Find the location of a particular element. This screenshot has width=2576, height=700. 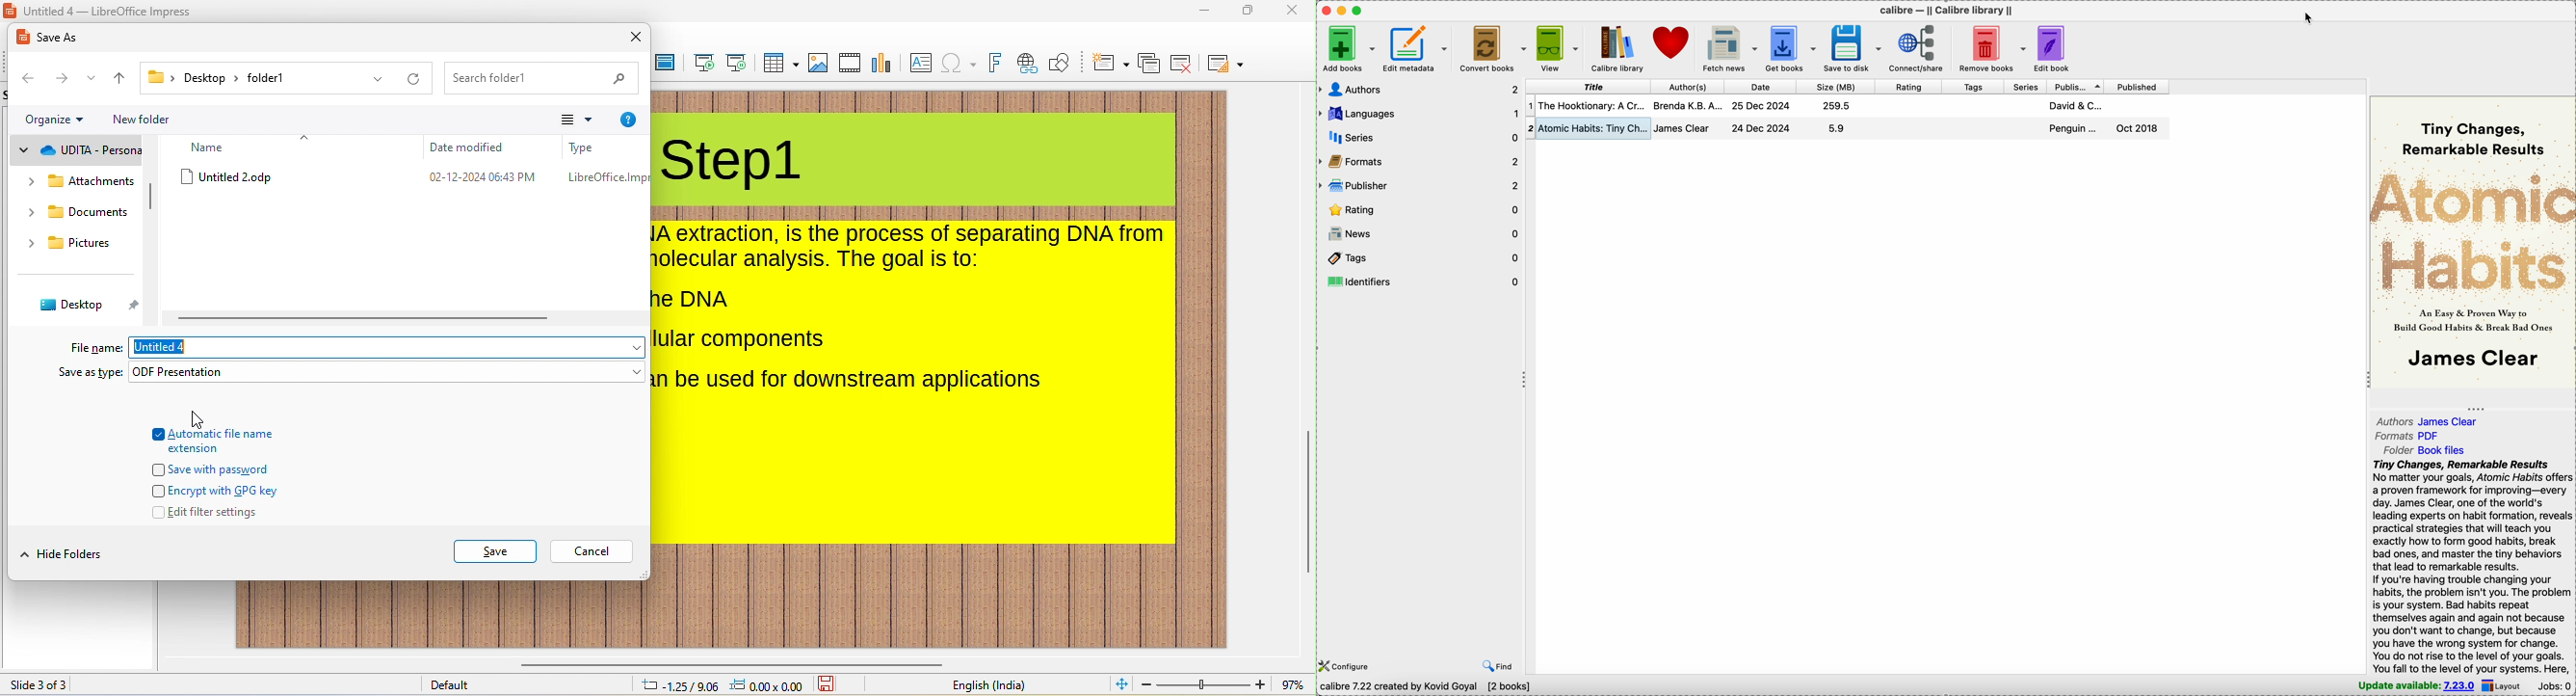

save as type is located at coordinates (78, 374).